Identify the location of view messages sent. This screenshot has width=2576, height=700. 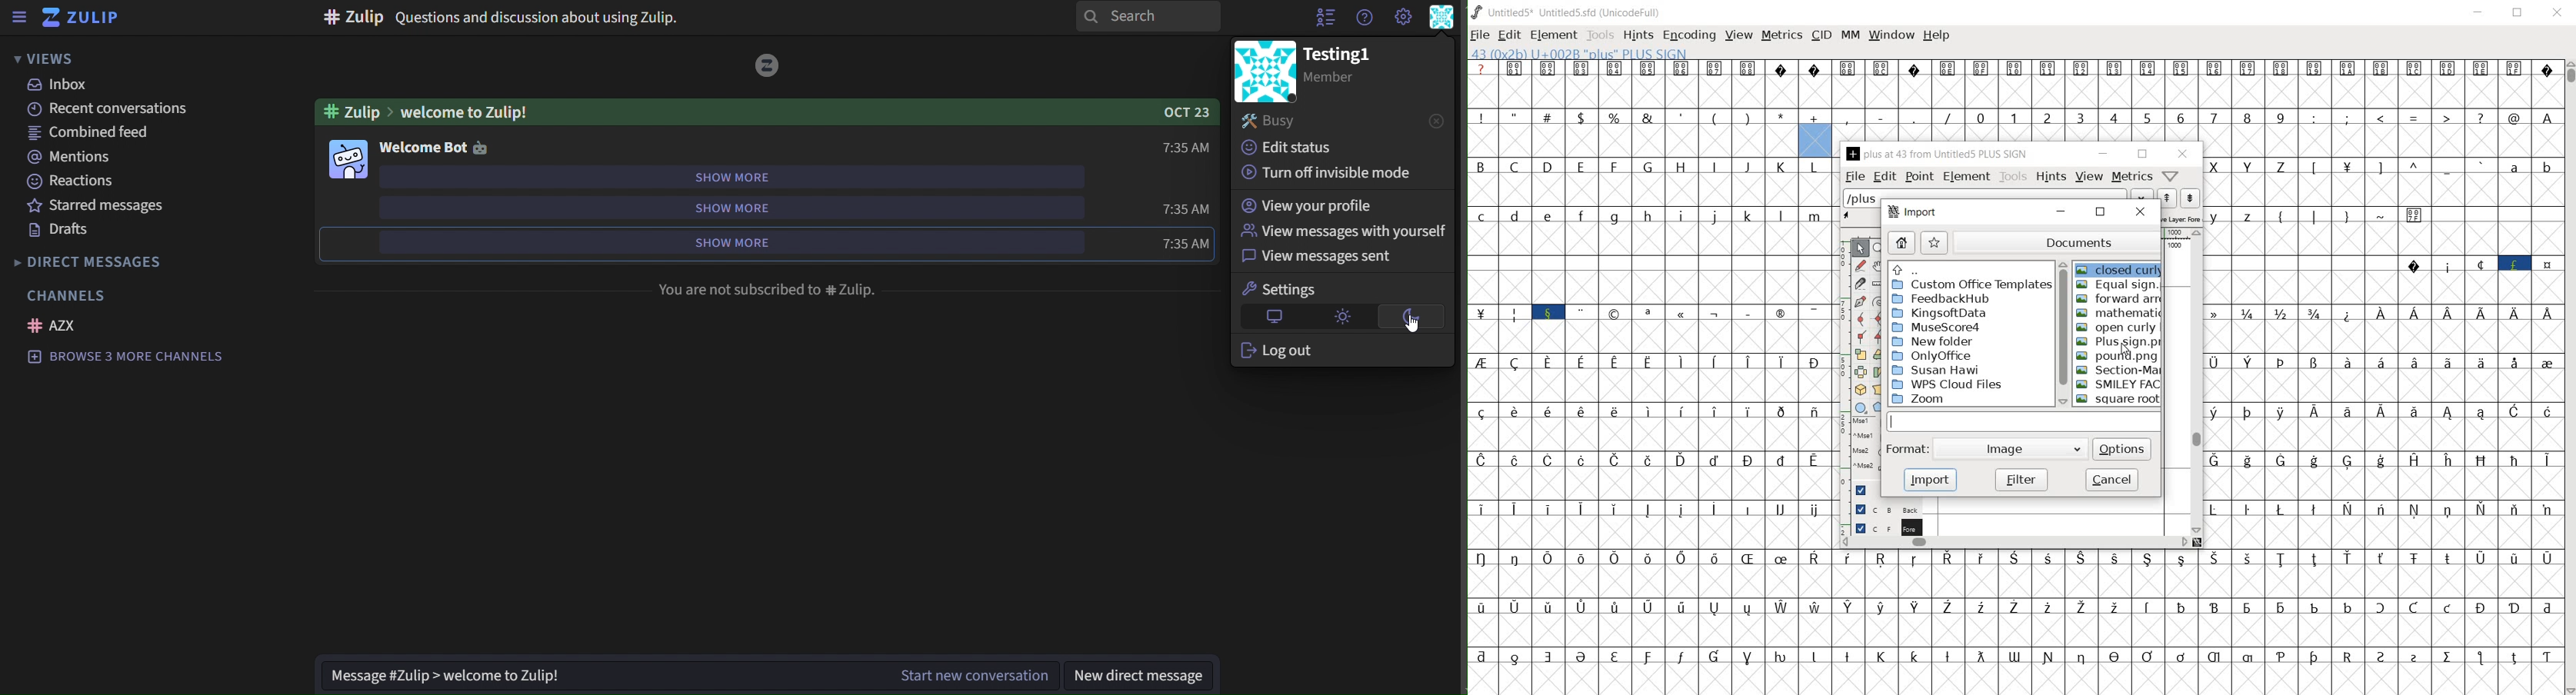
(1325, 256).